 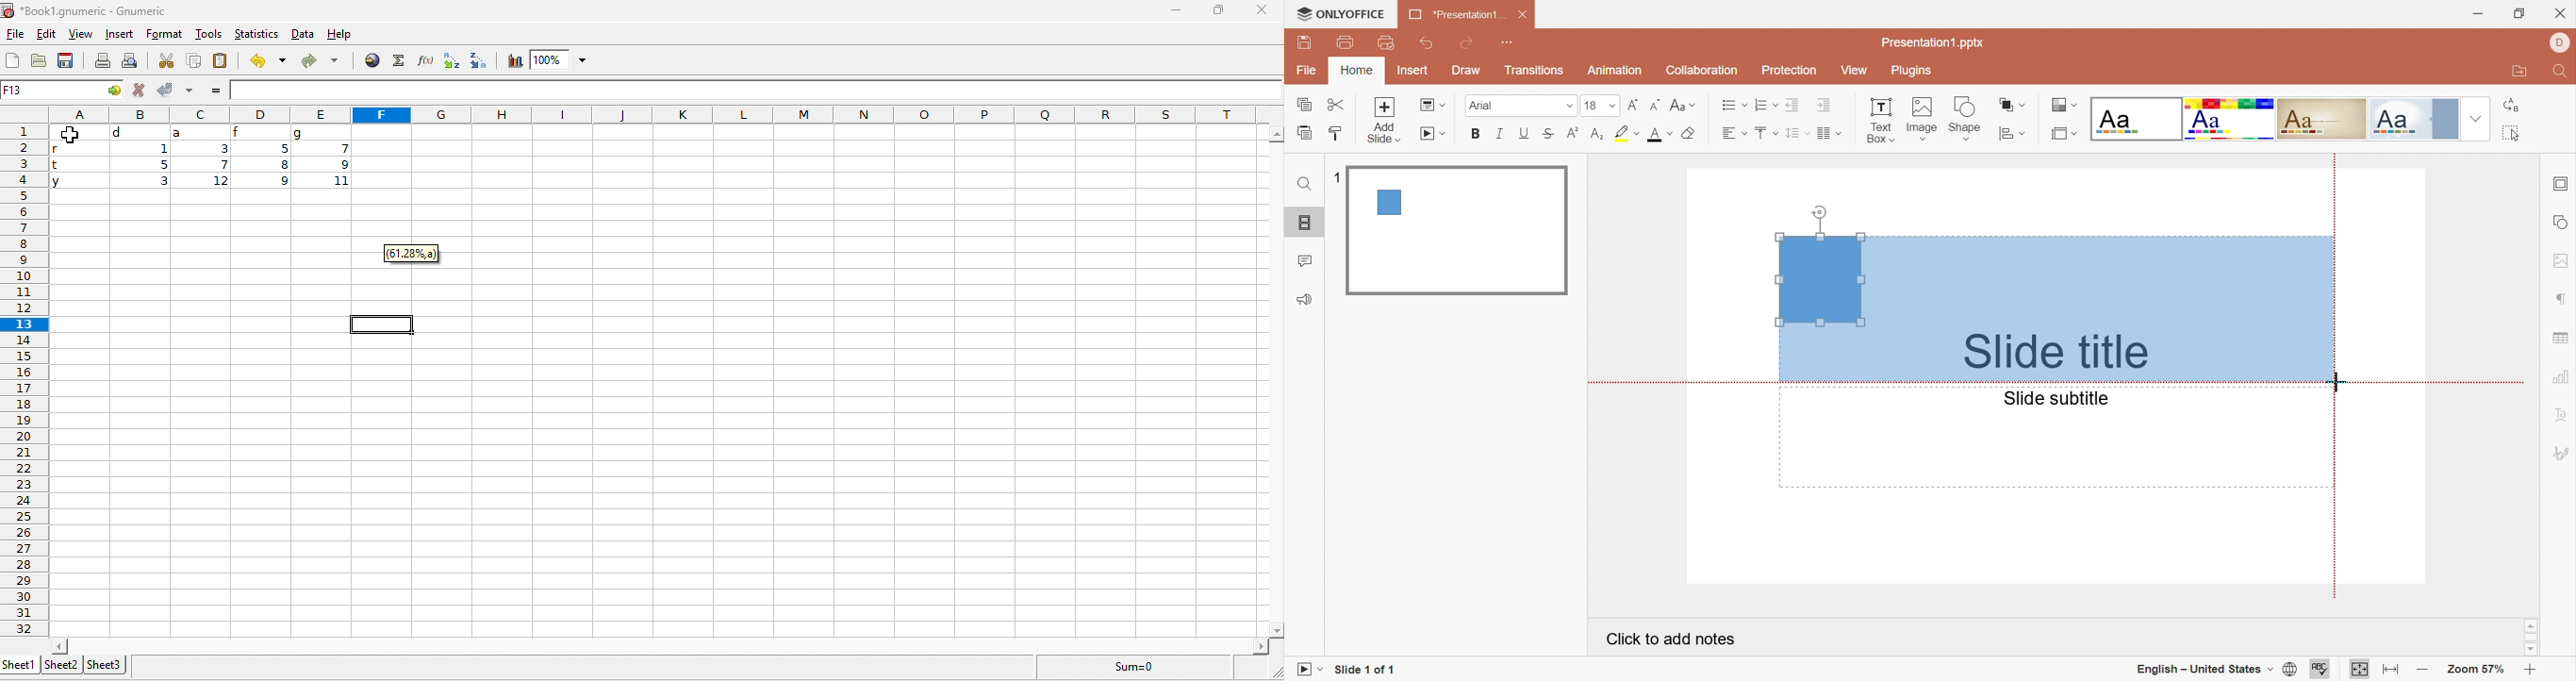 I want to click on Decrease indent, so click(x=1794, y=105).